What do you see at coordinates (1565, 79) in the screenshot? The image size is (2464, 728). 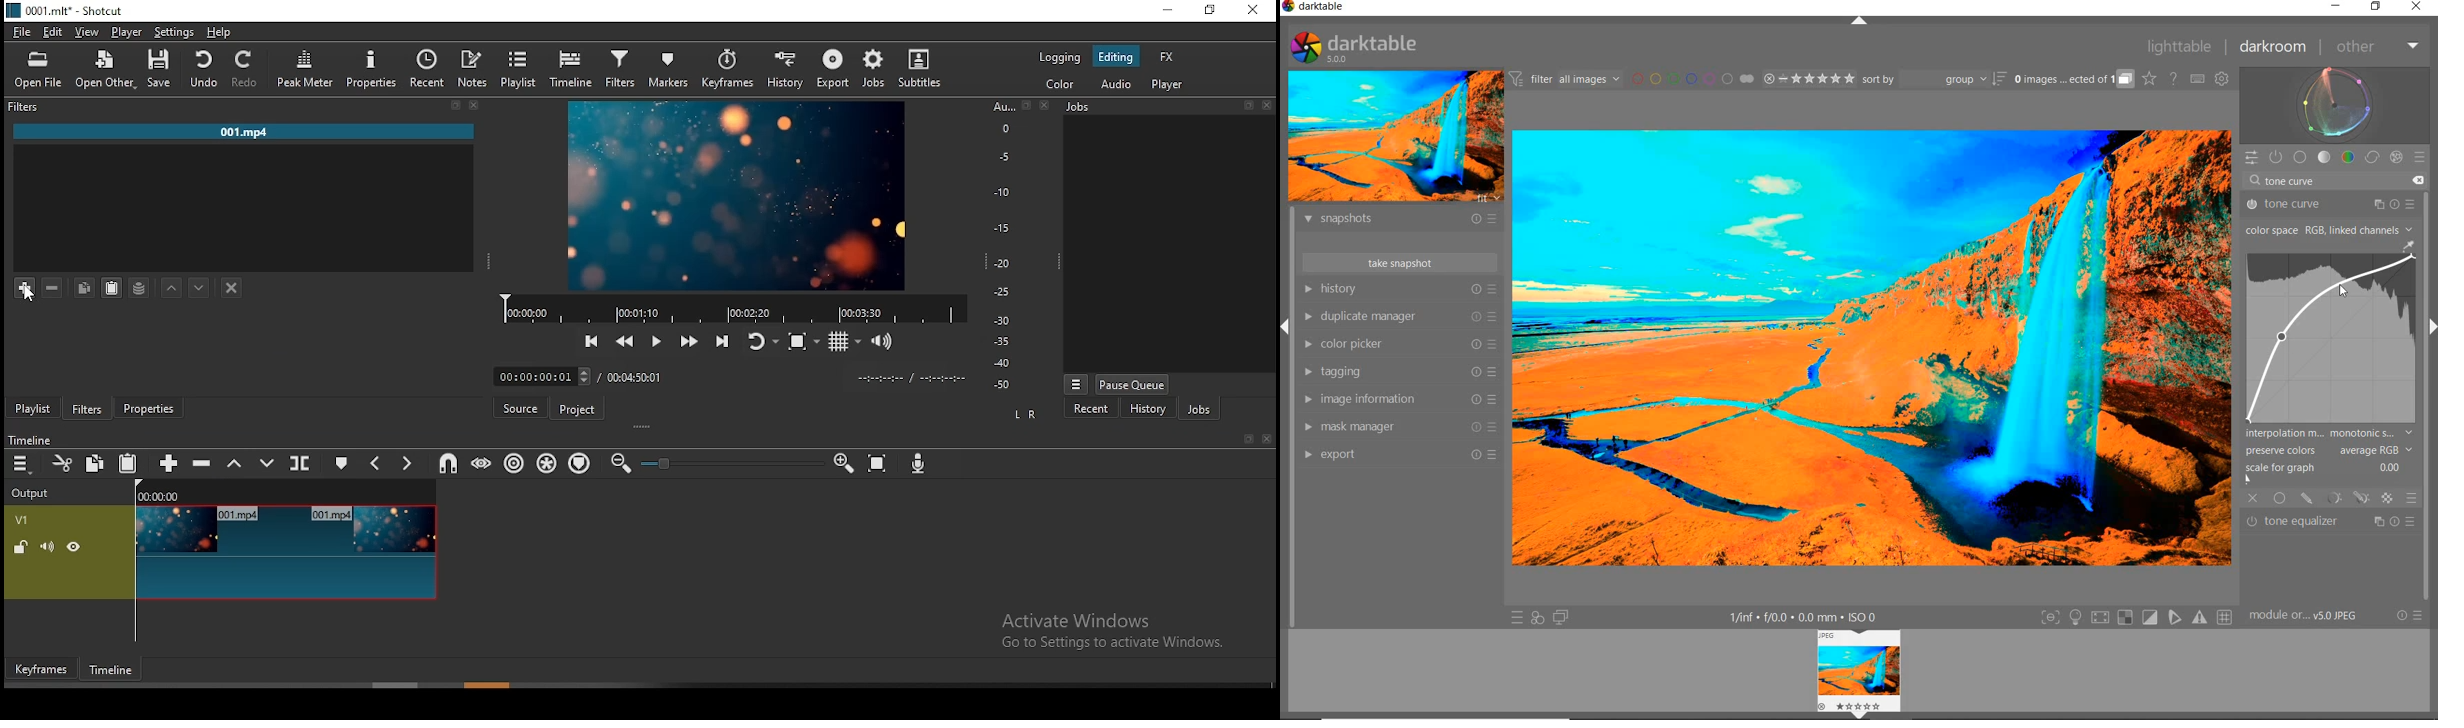 I see `FILTER IMAGES BASED ON THEIR MODULE ORDER` at bounding box center [1565, 79].